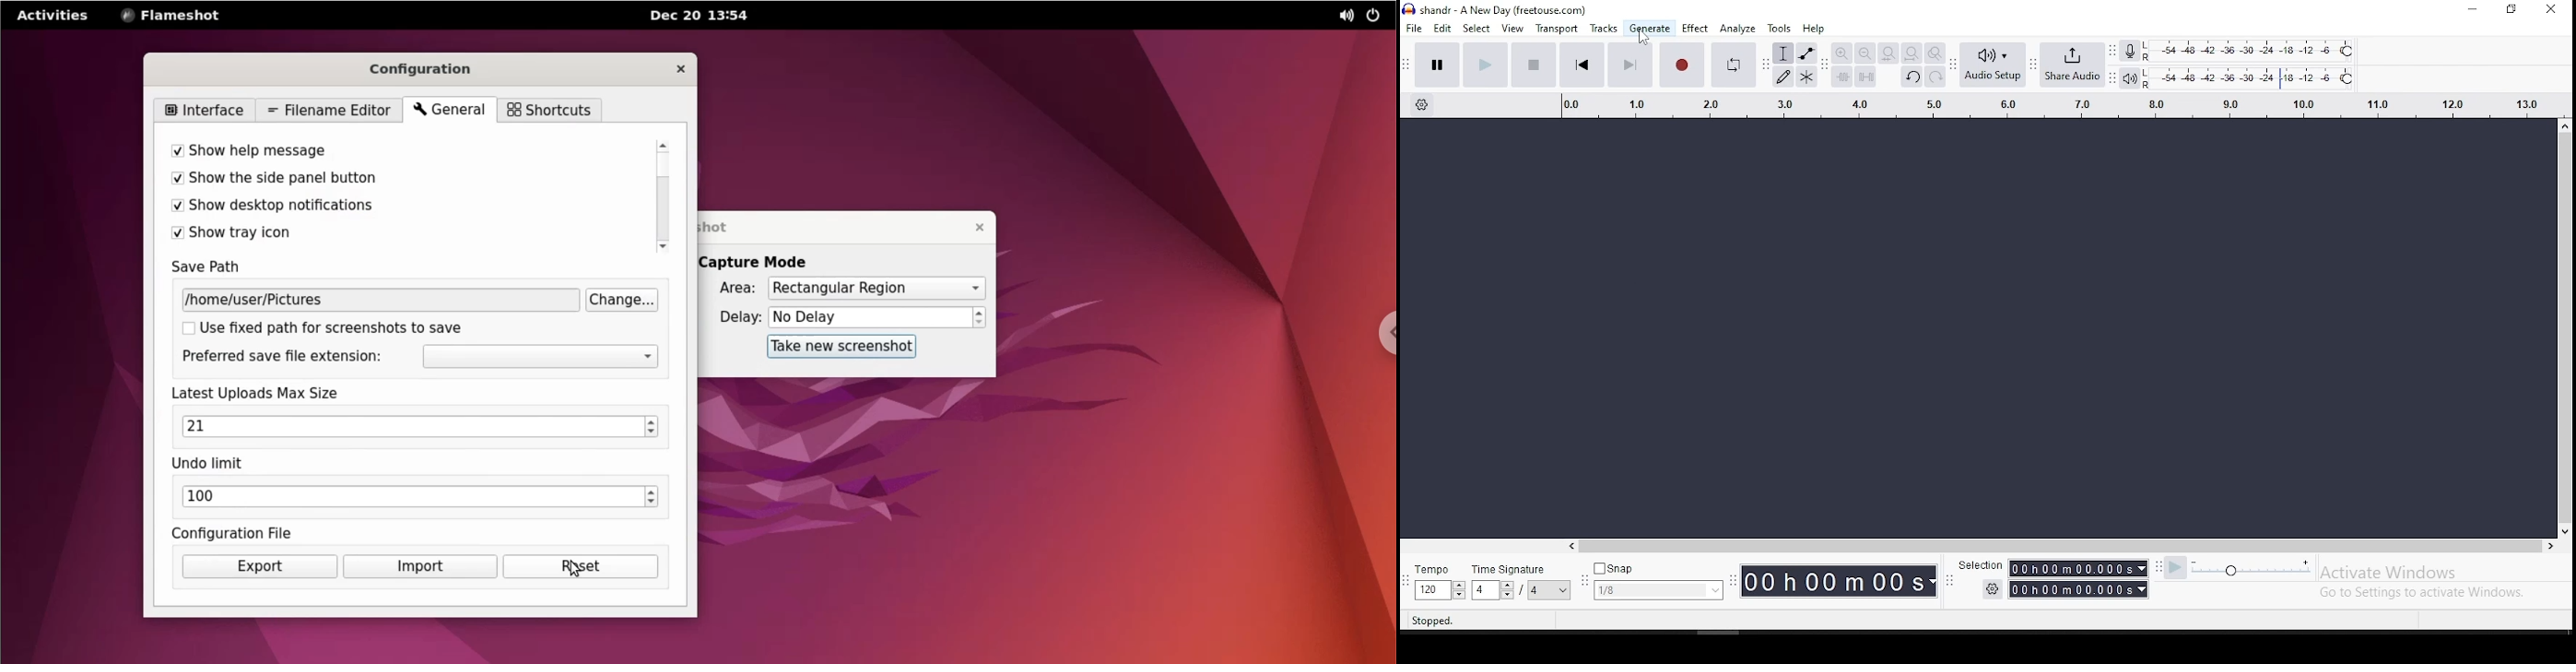 This screenshot has width=2576, height=672. What do you see at coordinates (2129, 52) in the screenshot?
I see `record meter` at bounding box center [2129, 52].